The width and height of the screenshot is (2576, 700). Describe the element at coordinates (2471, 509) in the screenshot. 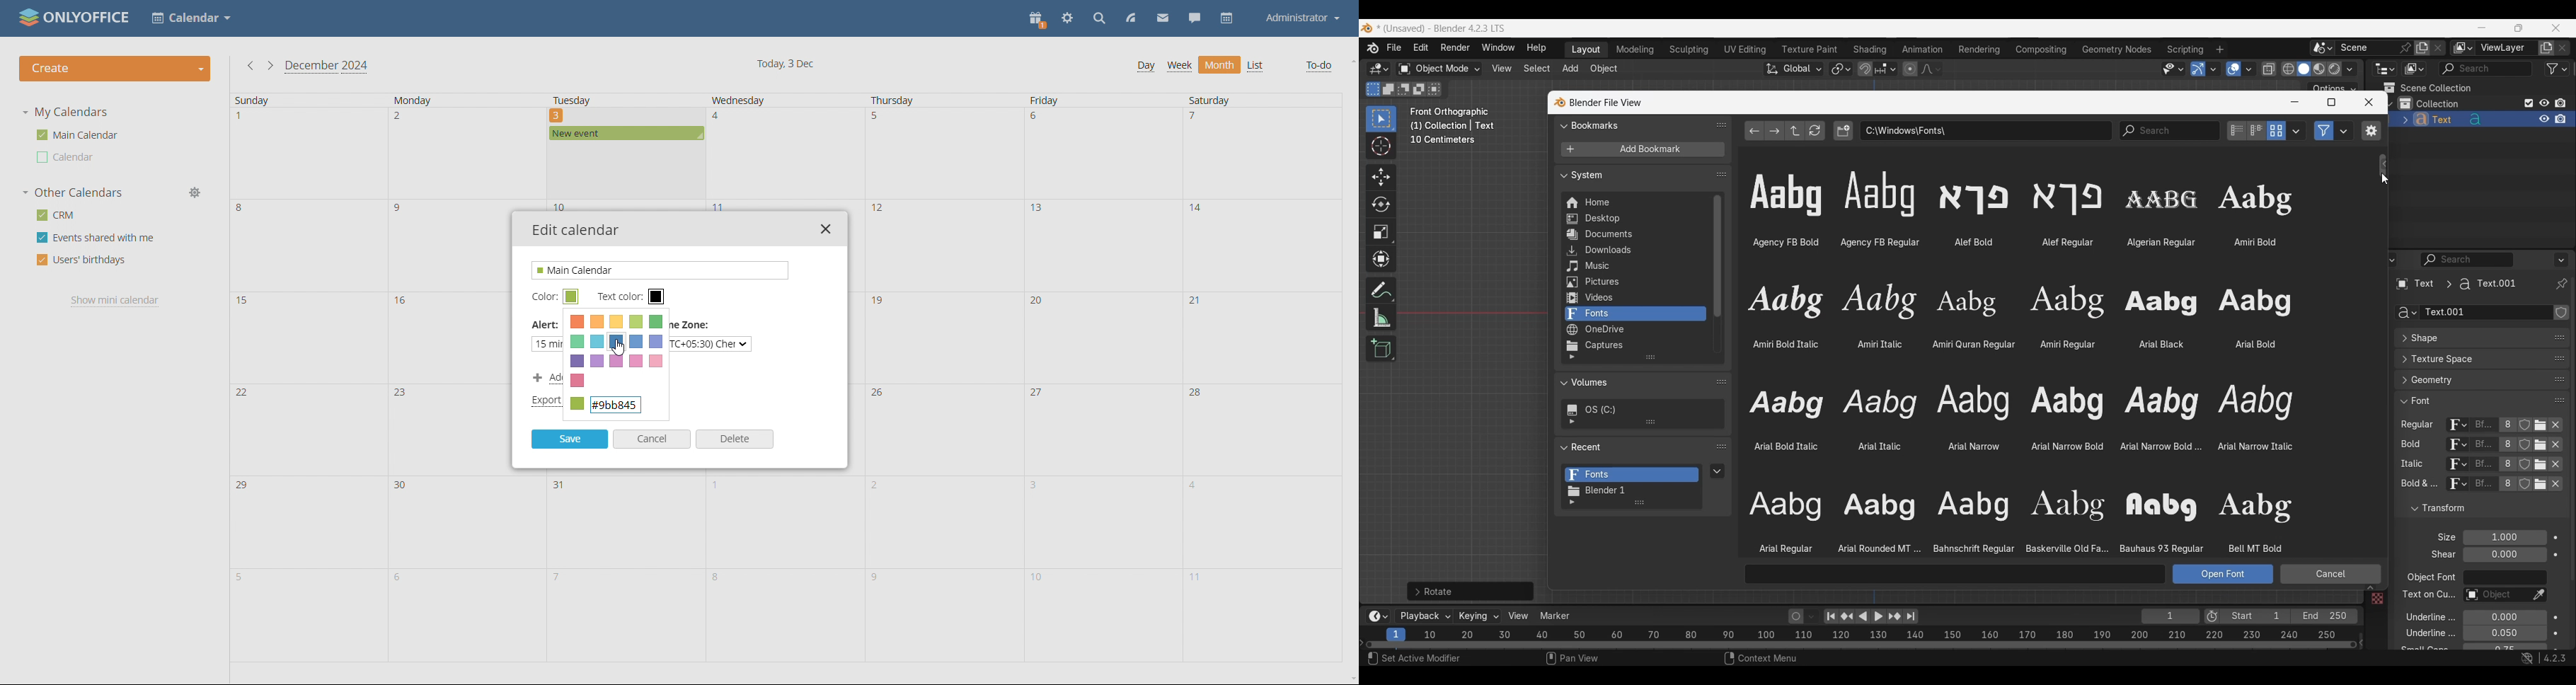

I see `Click to collapse Transform` at that location.